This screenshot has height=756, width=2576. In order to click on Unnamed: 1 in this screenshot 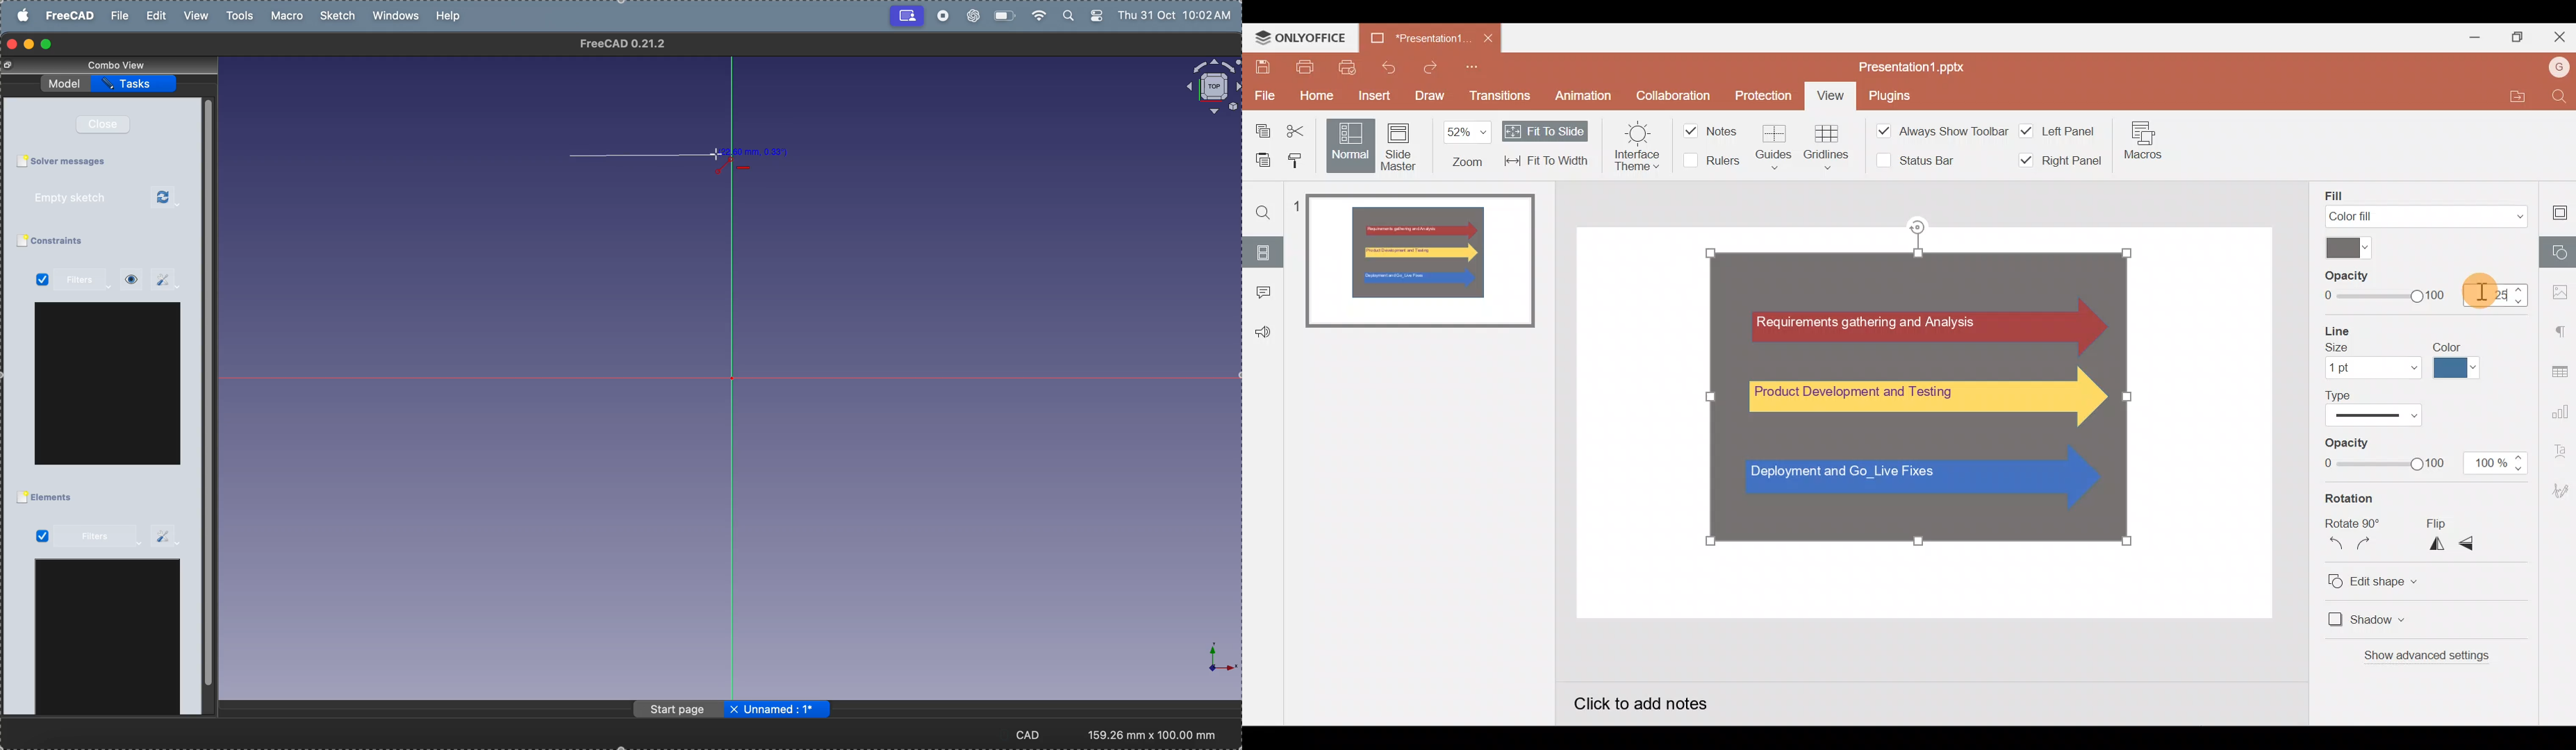, I will do `click(787, 709)`.